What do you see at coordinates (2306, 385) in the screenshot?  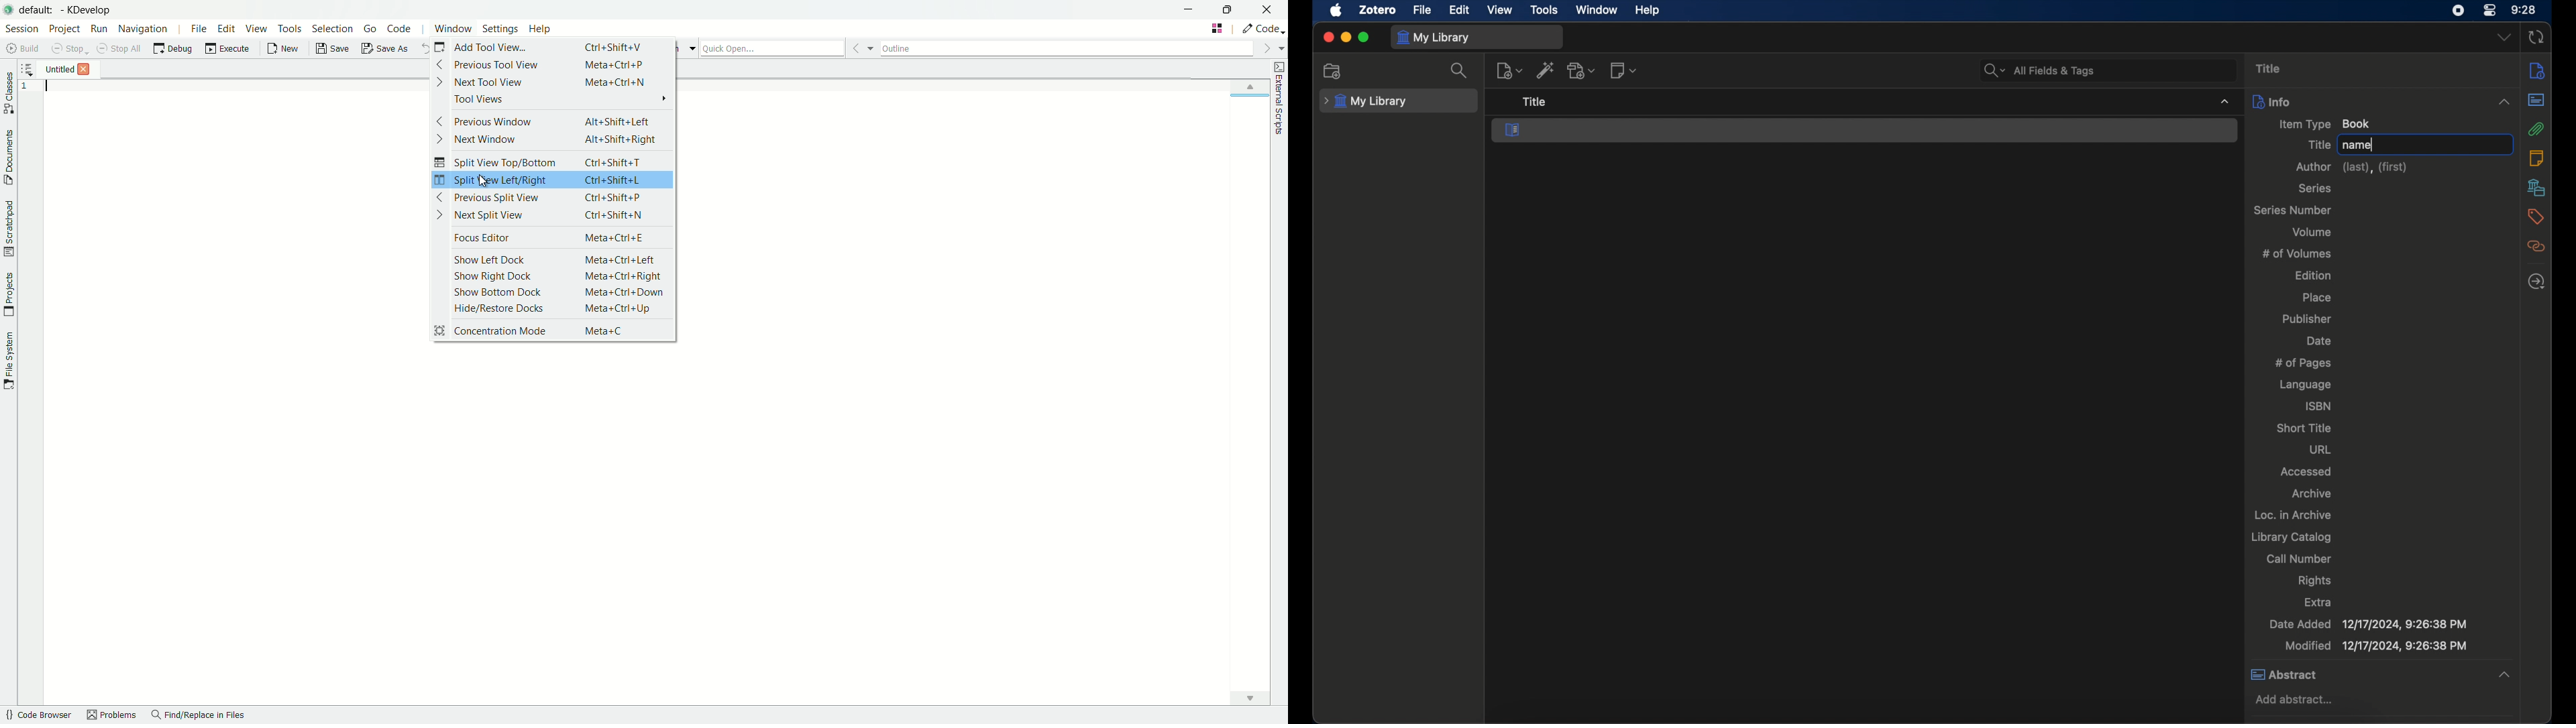 I see `language` at bounding box center [2306, 385].